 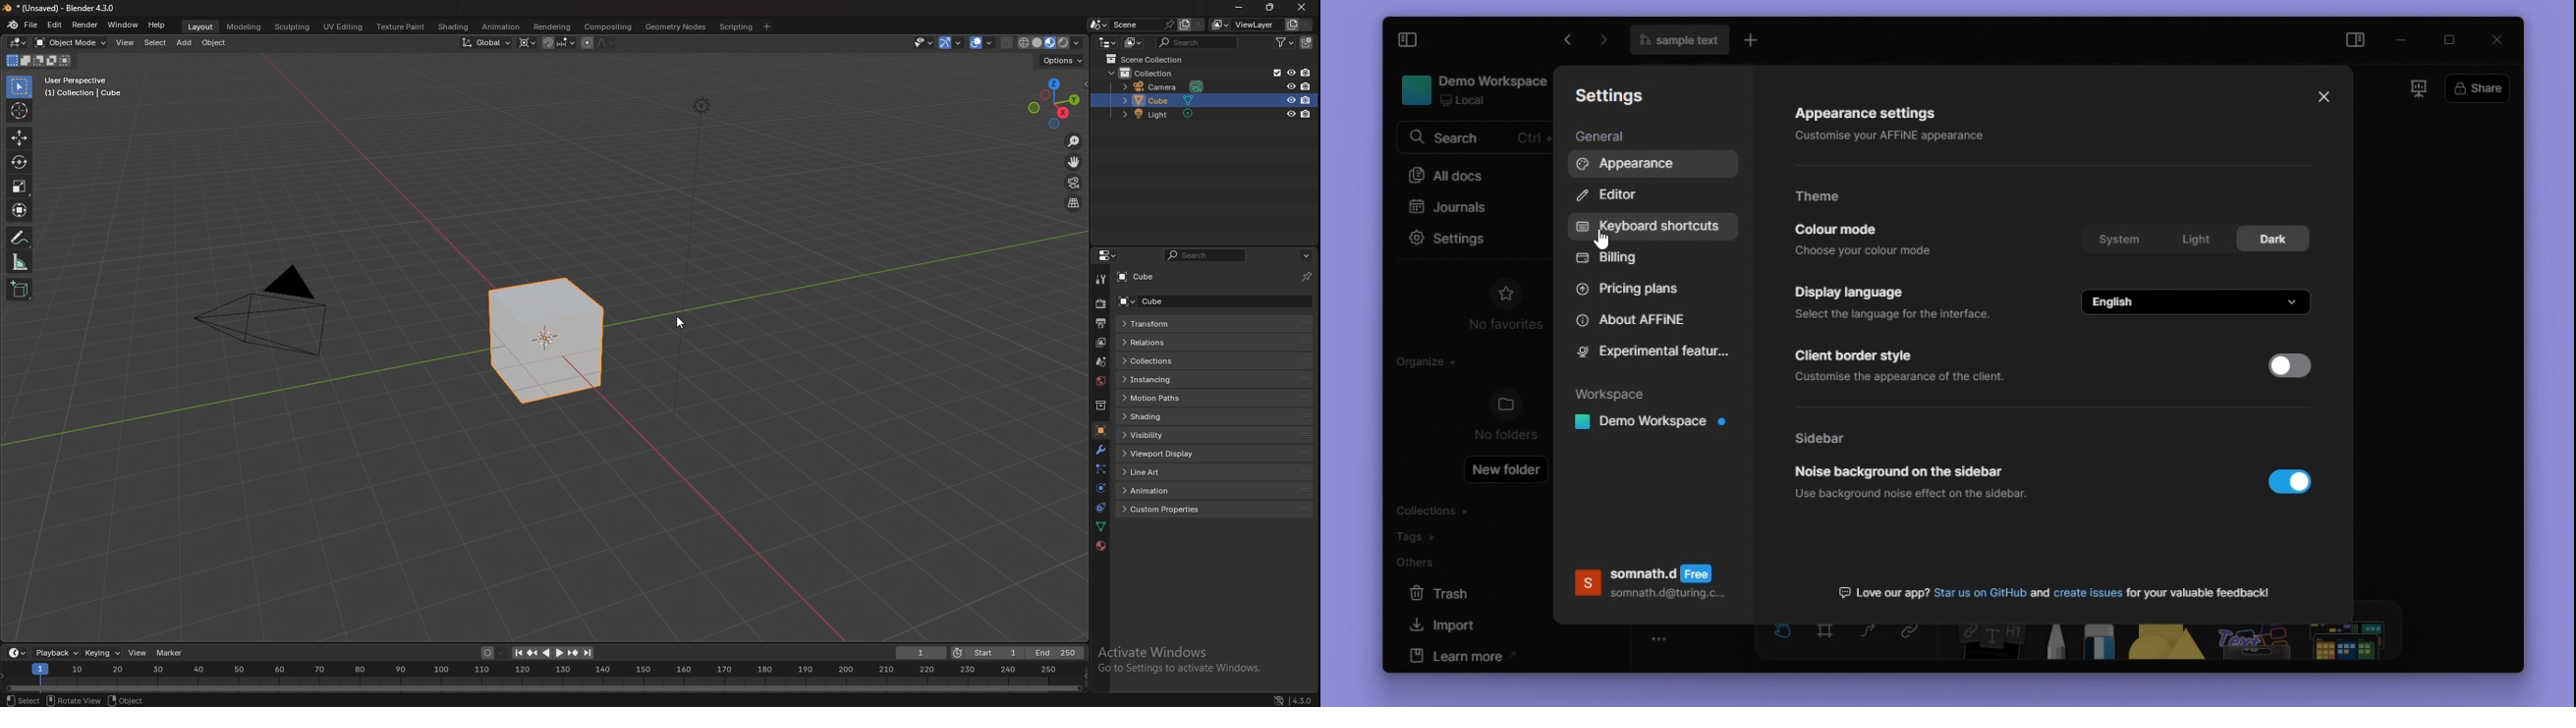 I want to click on editor type, so click(x=17, y=43).